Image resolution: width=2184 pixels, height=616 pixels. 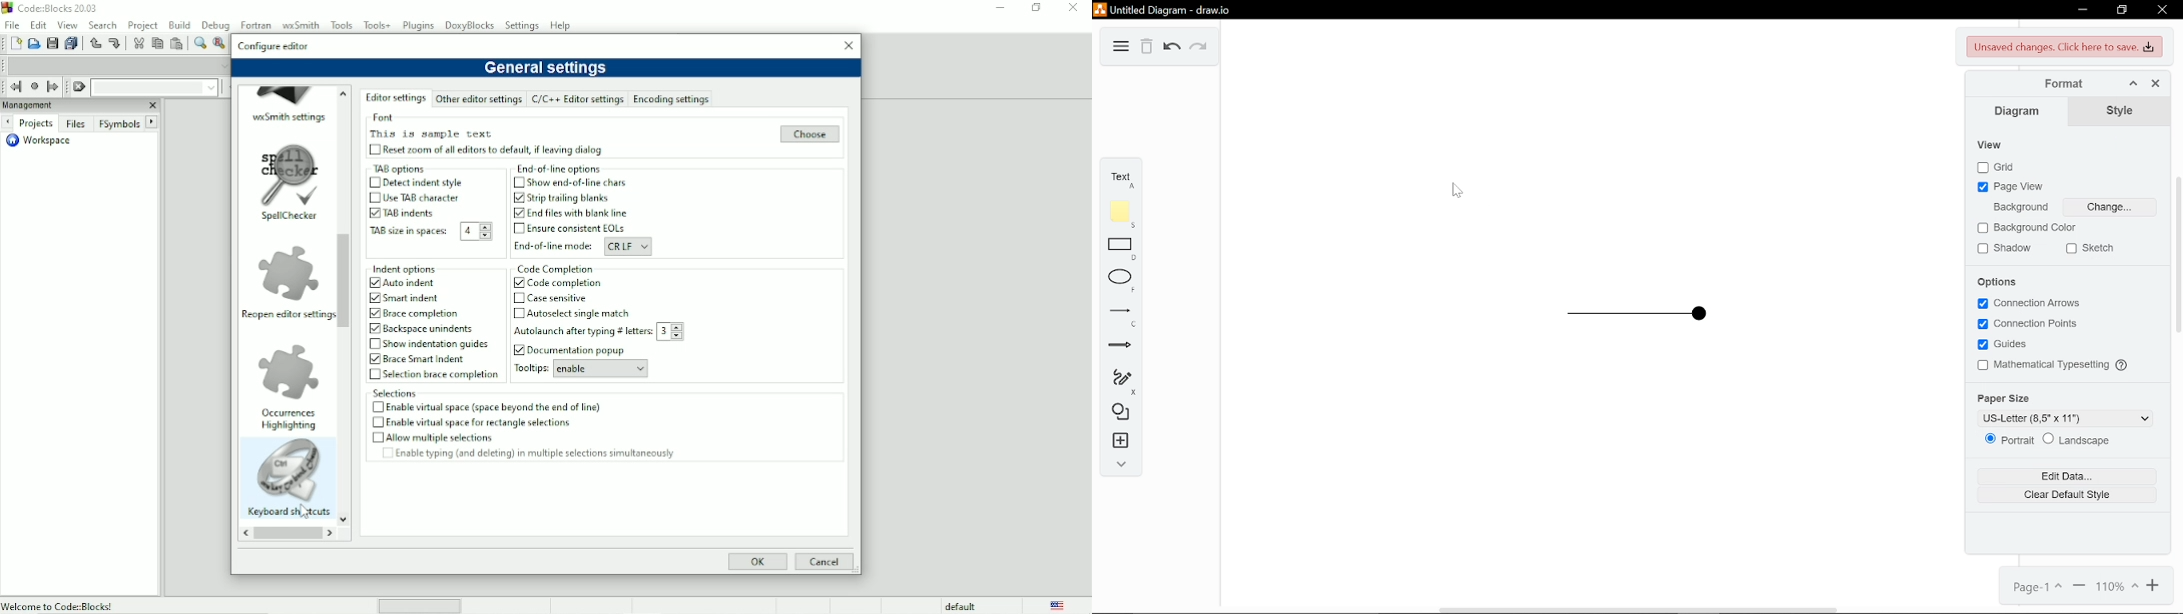 I want to click on Options, so click(x=2000, y=281).